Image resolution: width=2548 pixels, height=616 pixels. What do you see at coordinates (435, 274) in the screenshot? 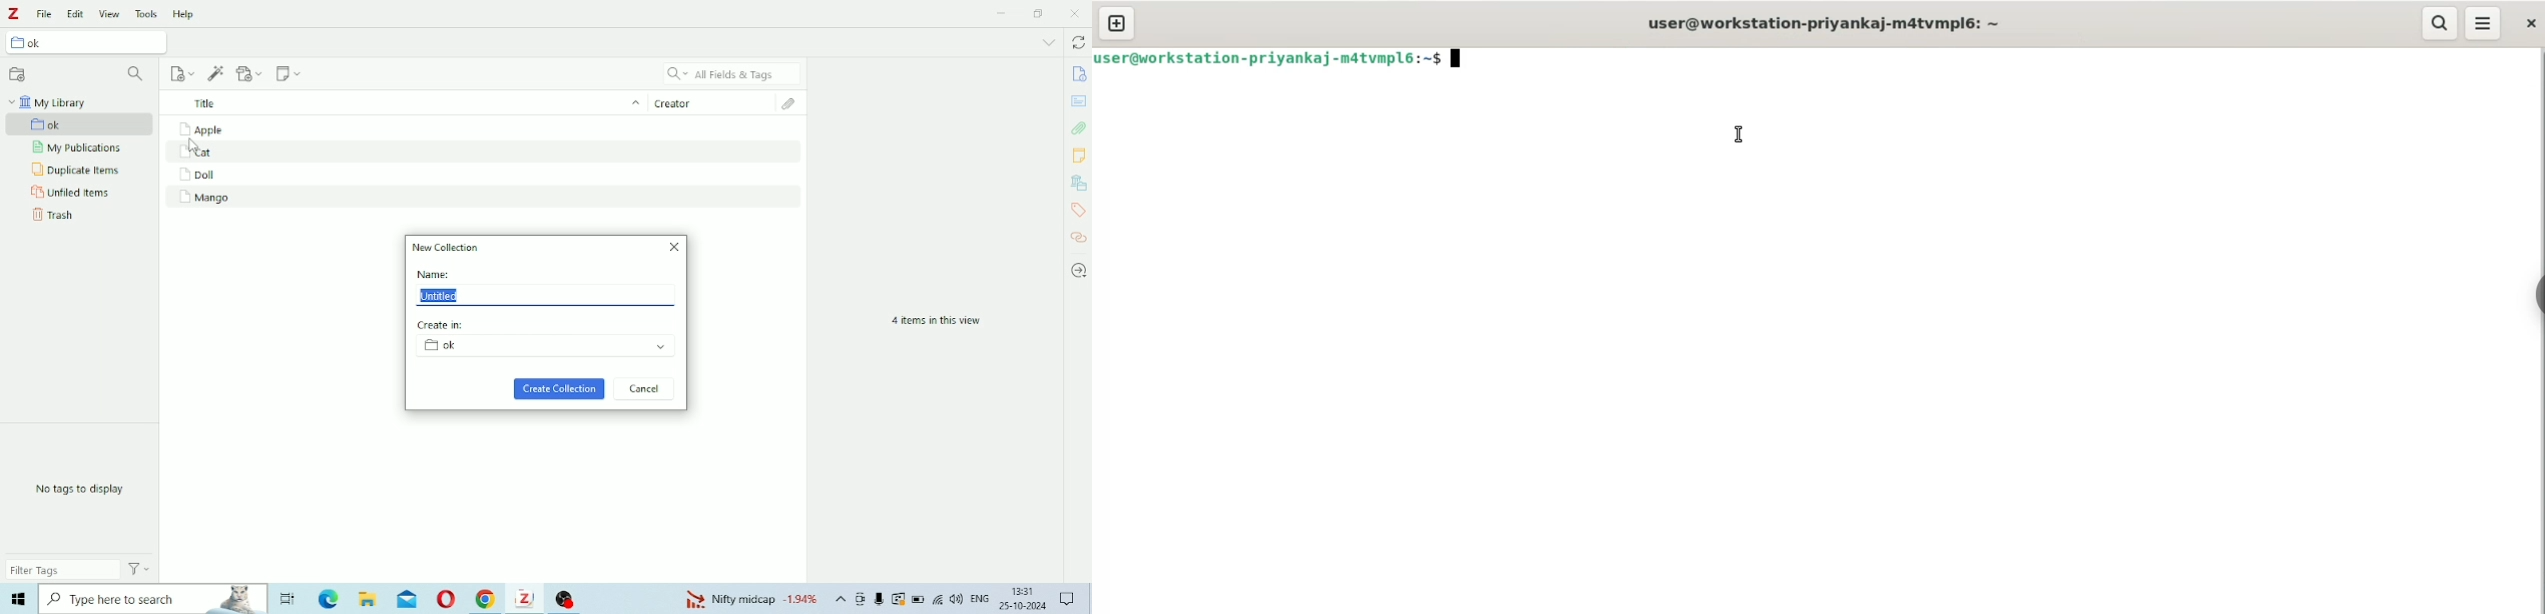
I see `Name:` at bounding box center [435, 274].